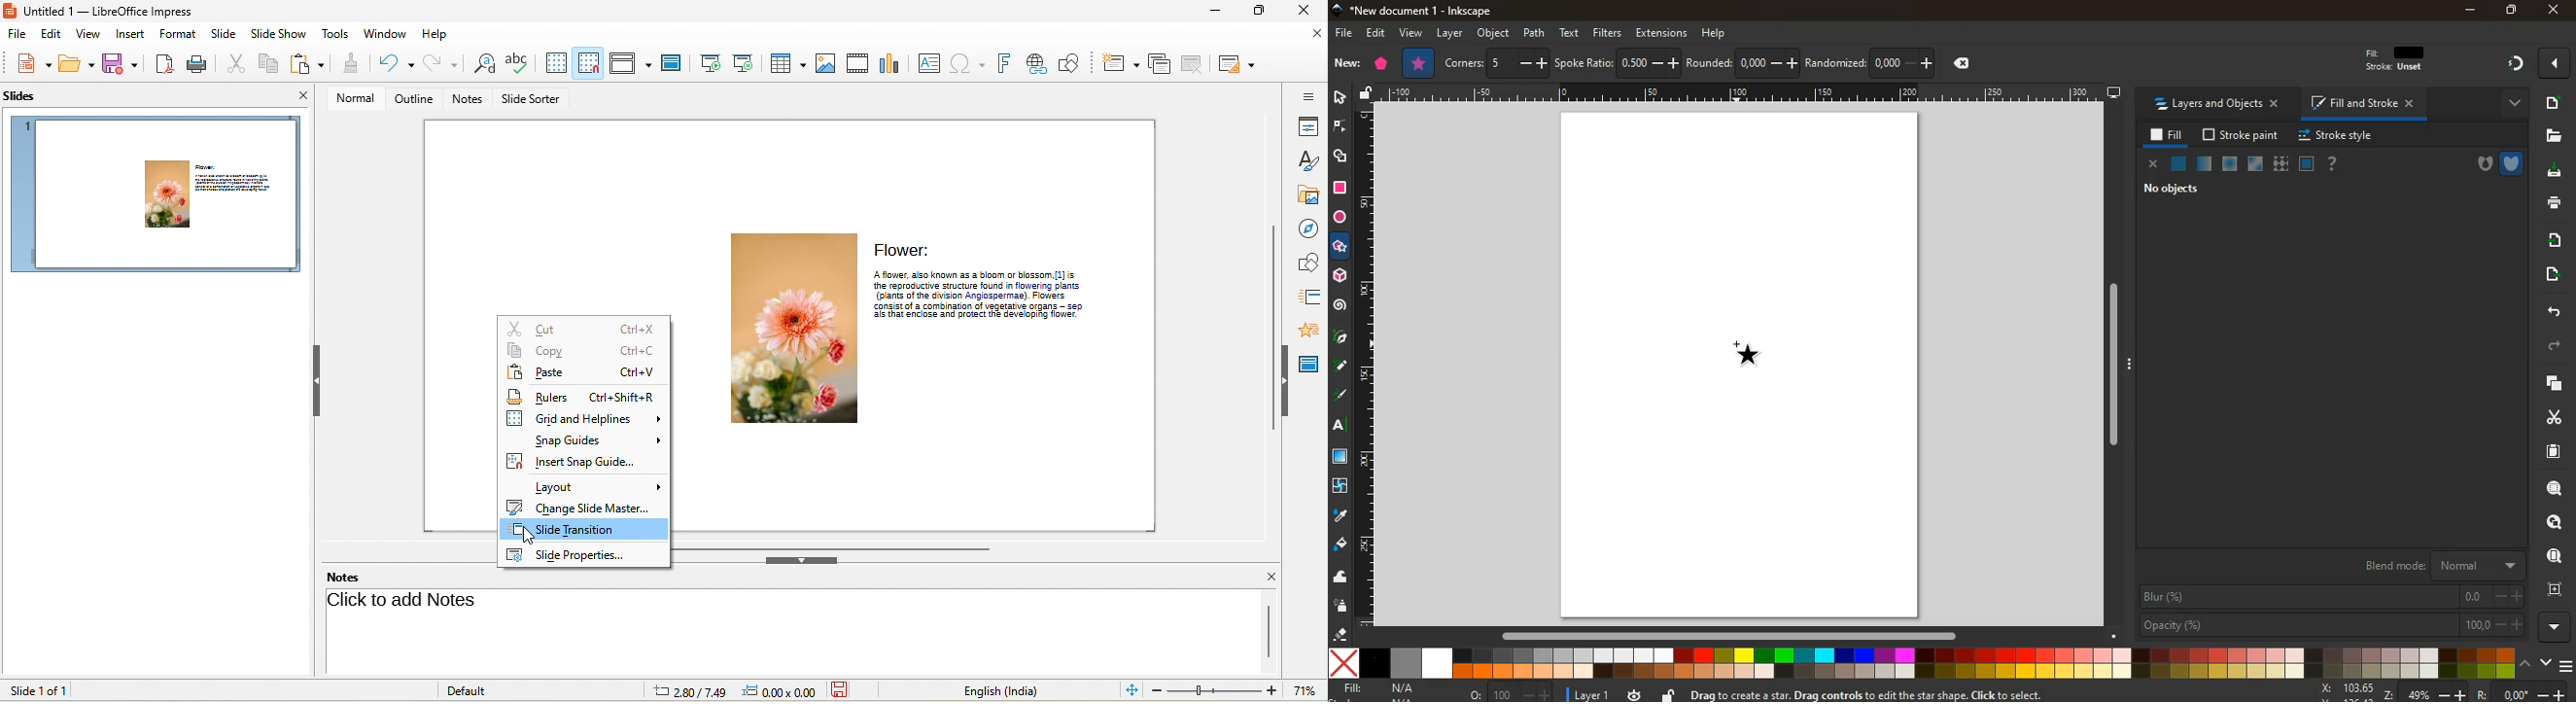 The width and height of the screenshot is (2576, 728). Describe the element at coordinates (2553, 240) in the screenshot. I see `send` at that location.